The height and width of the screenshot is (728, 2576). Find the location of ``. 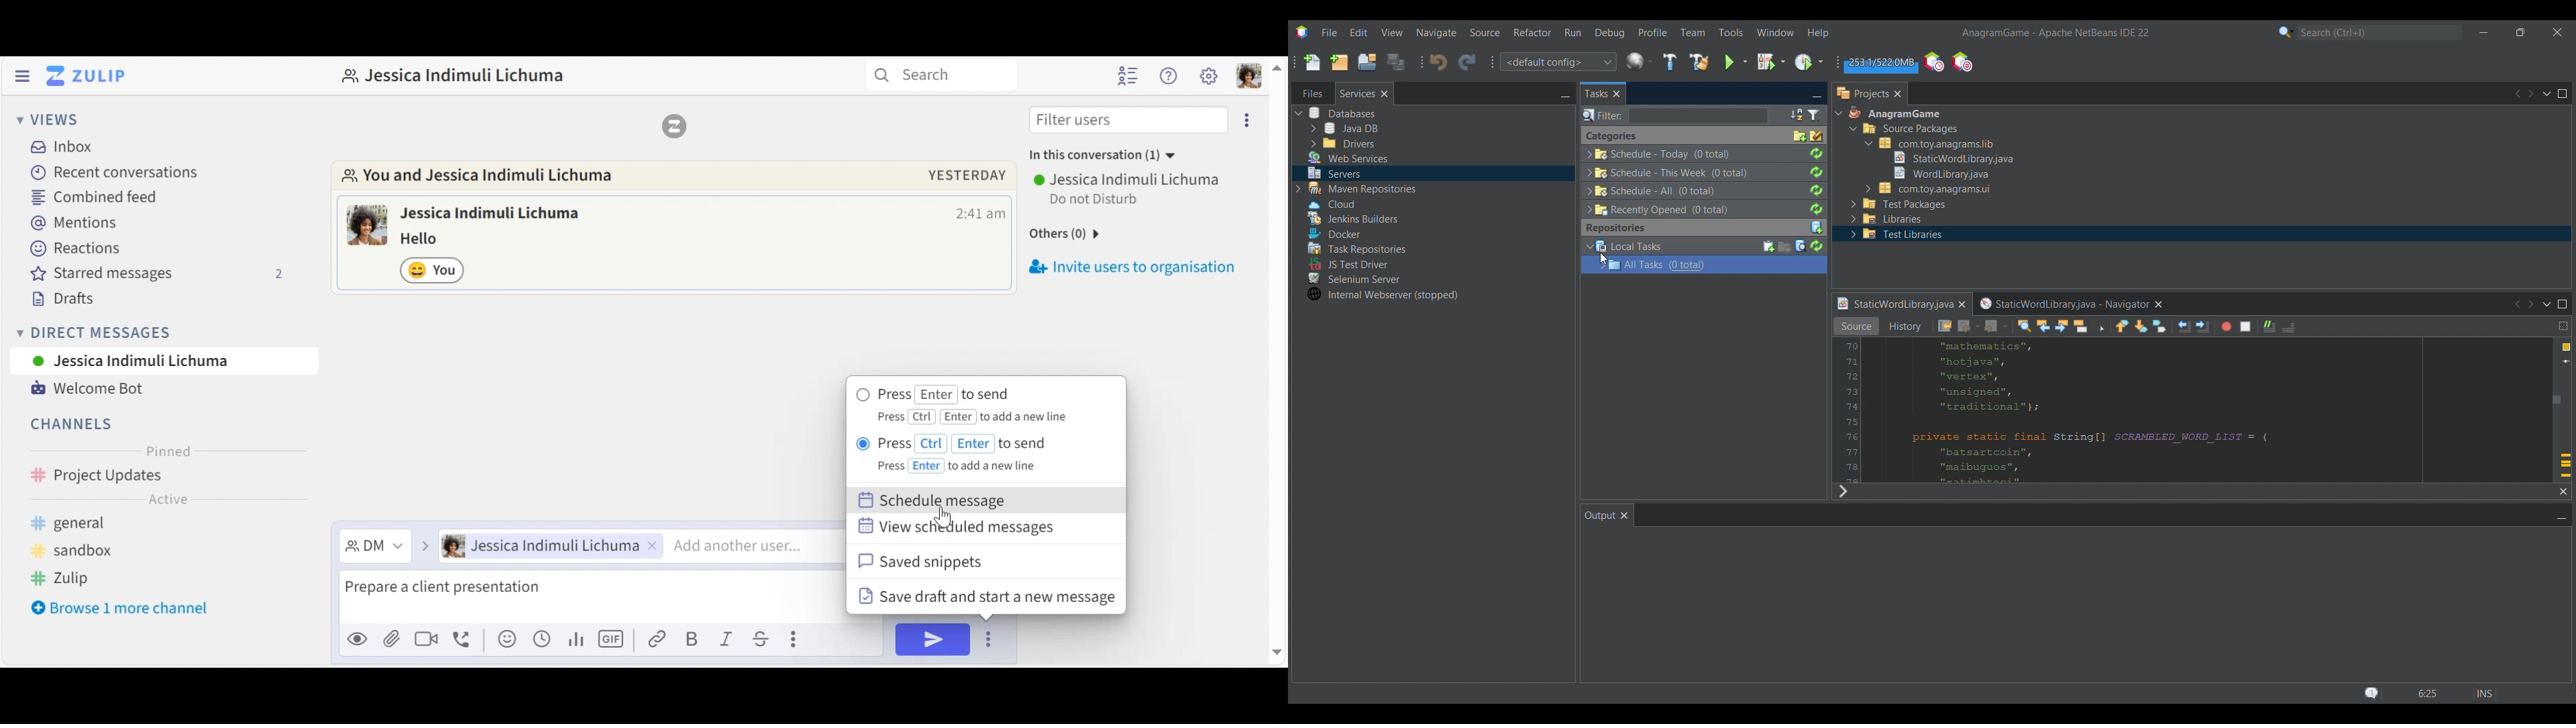

 is located at coordinates (1967, 326).